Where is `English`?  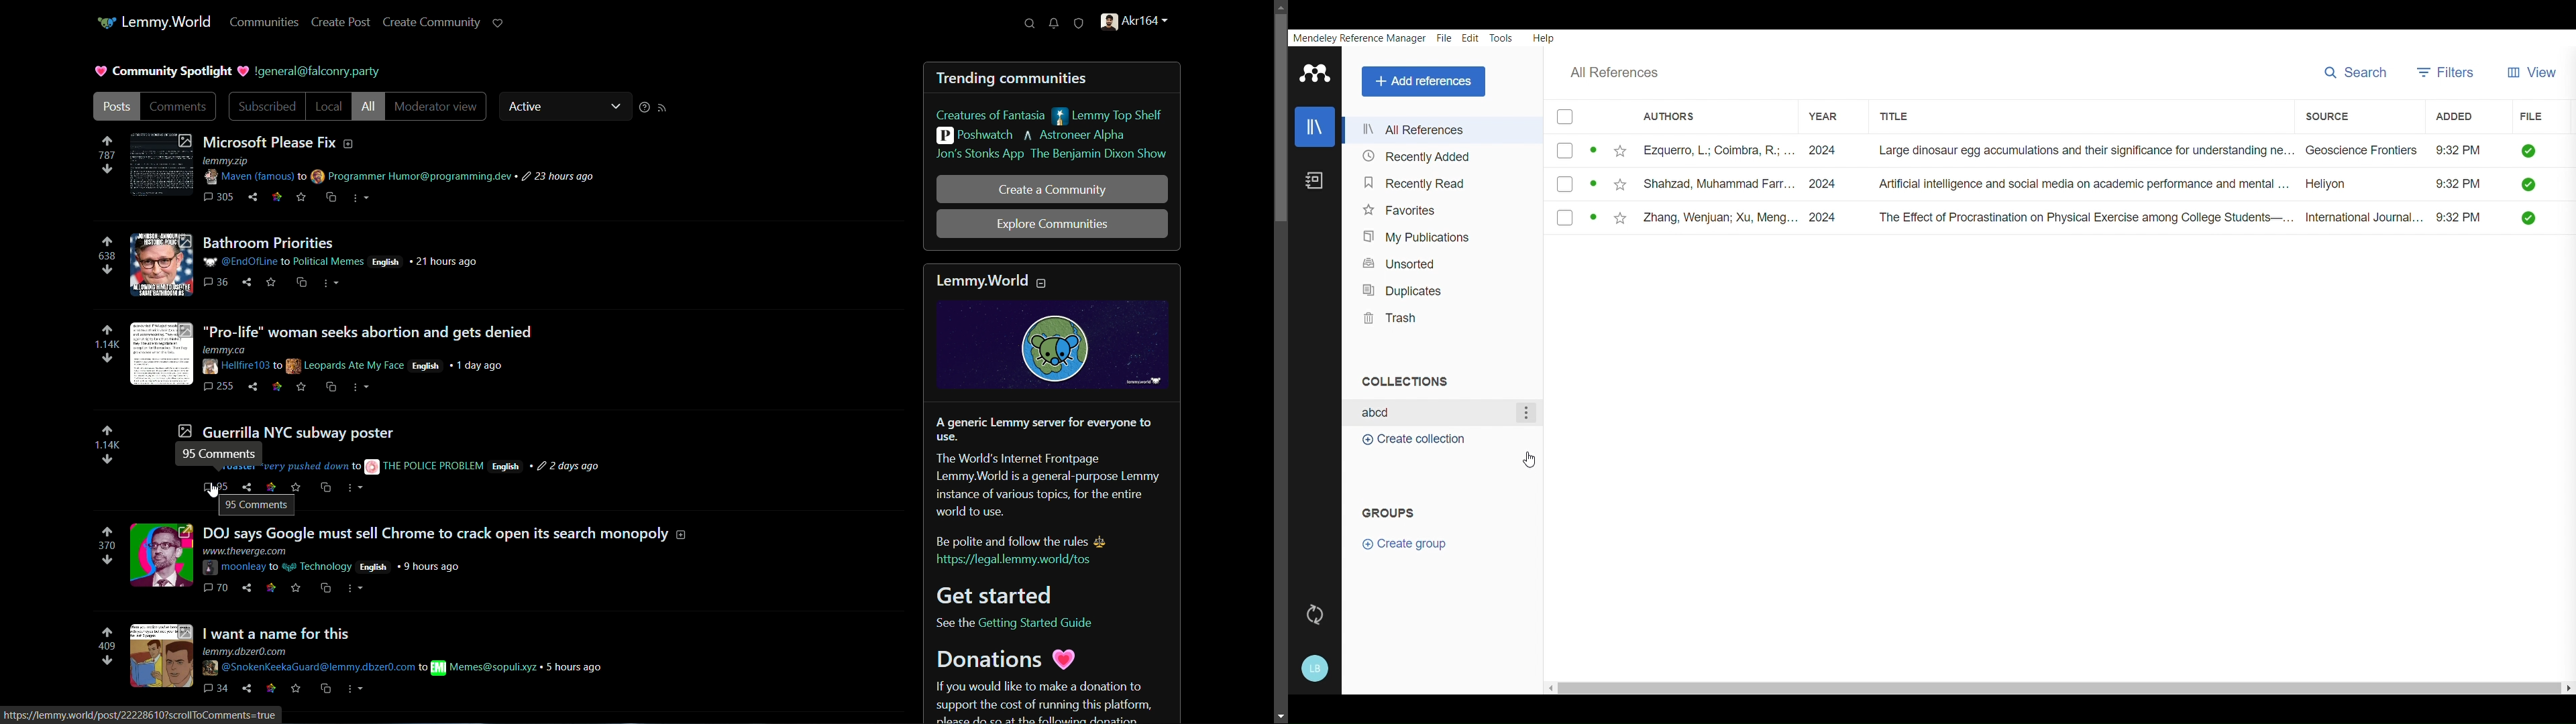
English is located at coordinates (427, 366).